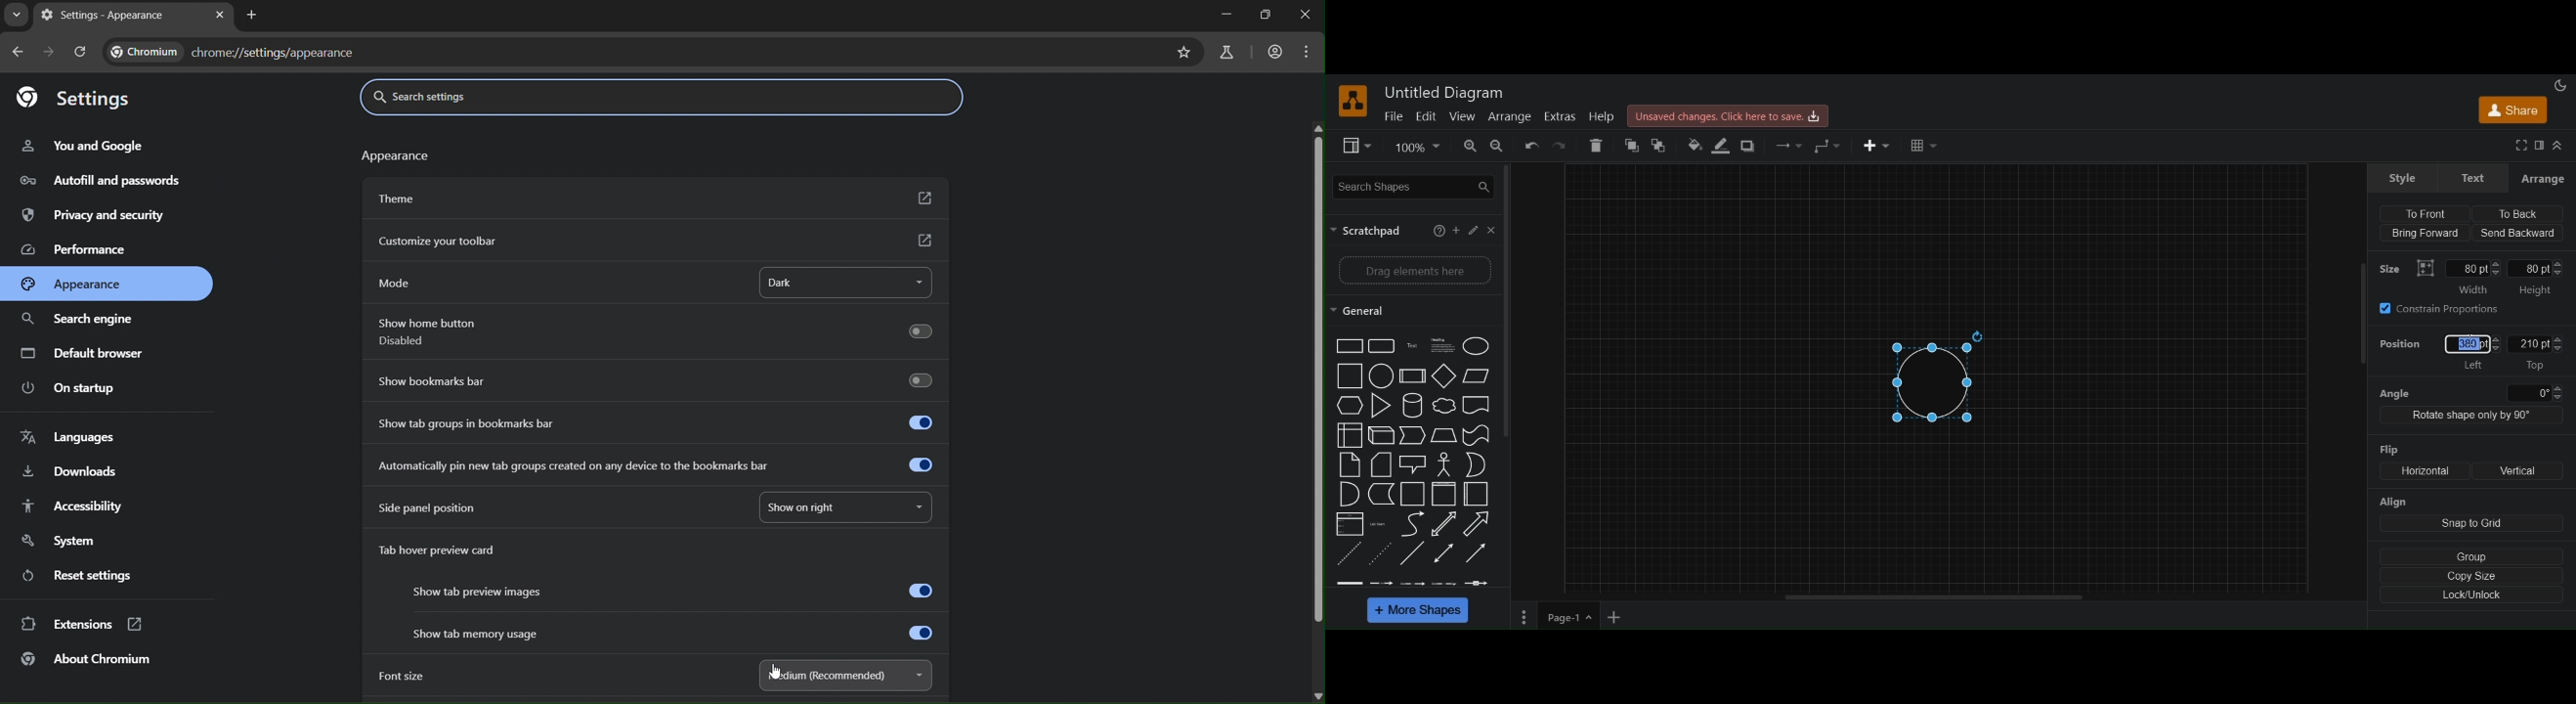 The height and width of the screenshot is (728, 2576). I want to click on diamond, so click(1445, 377).